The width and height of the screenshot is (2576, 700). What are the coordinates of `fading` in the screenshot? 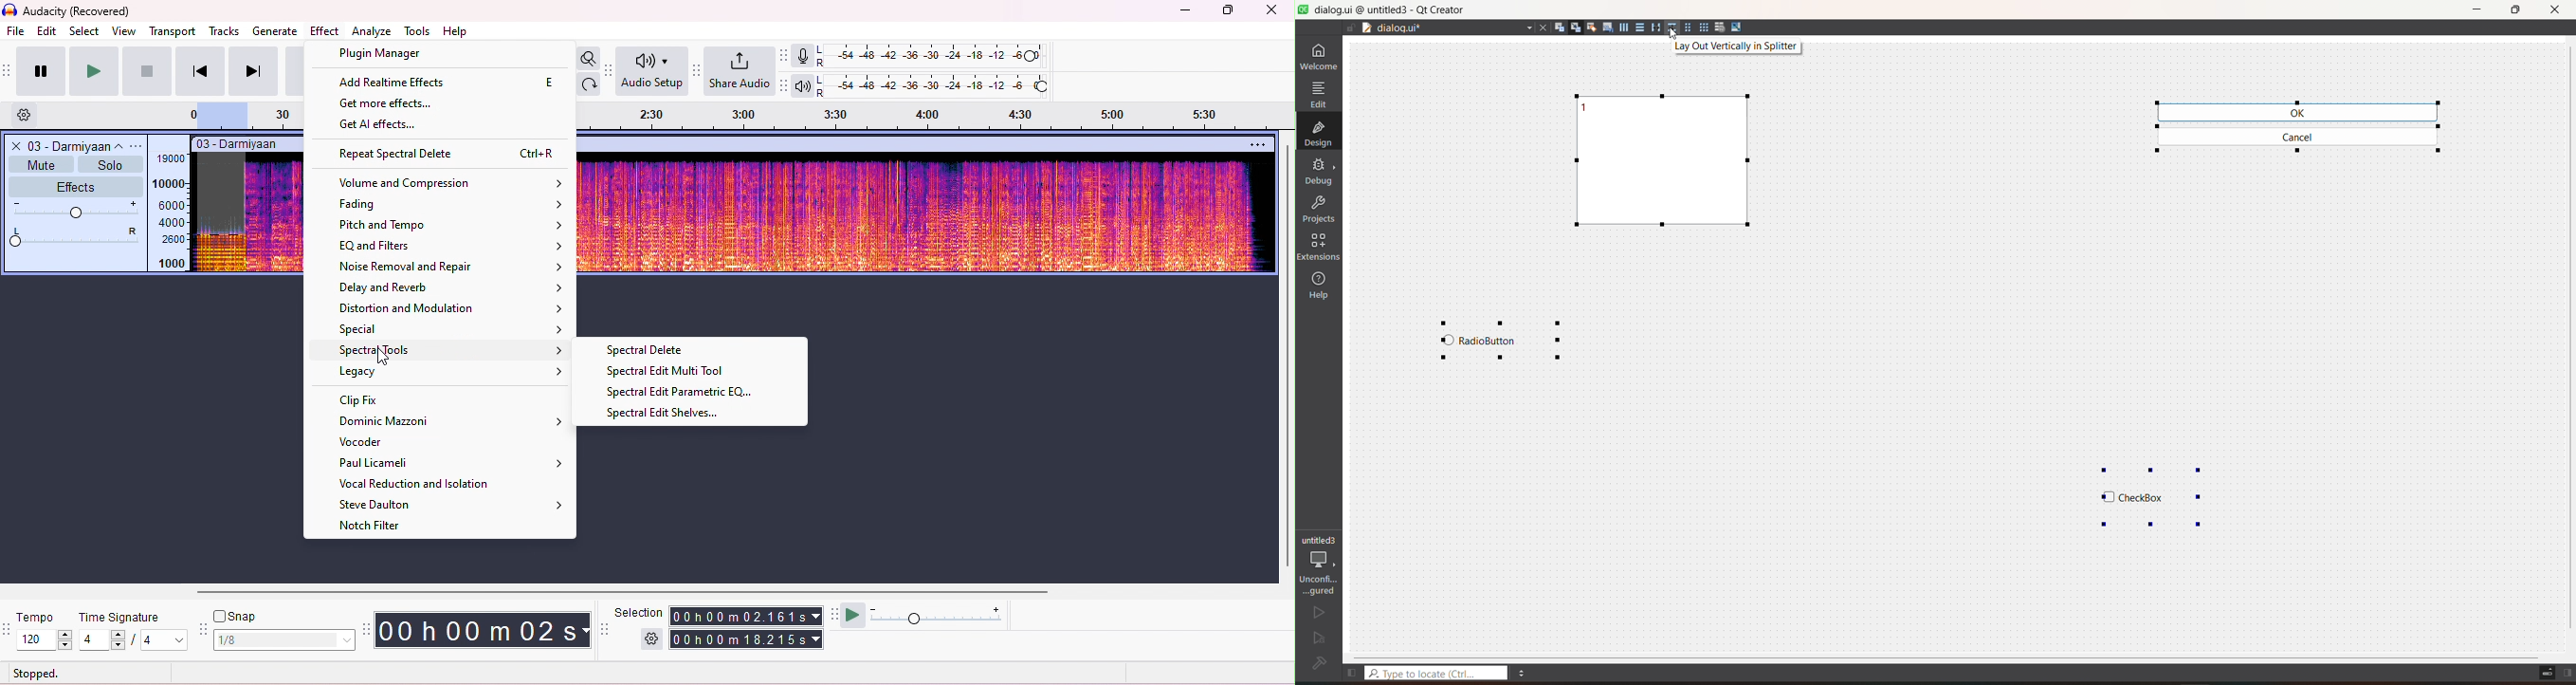 It's located at (455, 204).